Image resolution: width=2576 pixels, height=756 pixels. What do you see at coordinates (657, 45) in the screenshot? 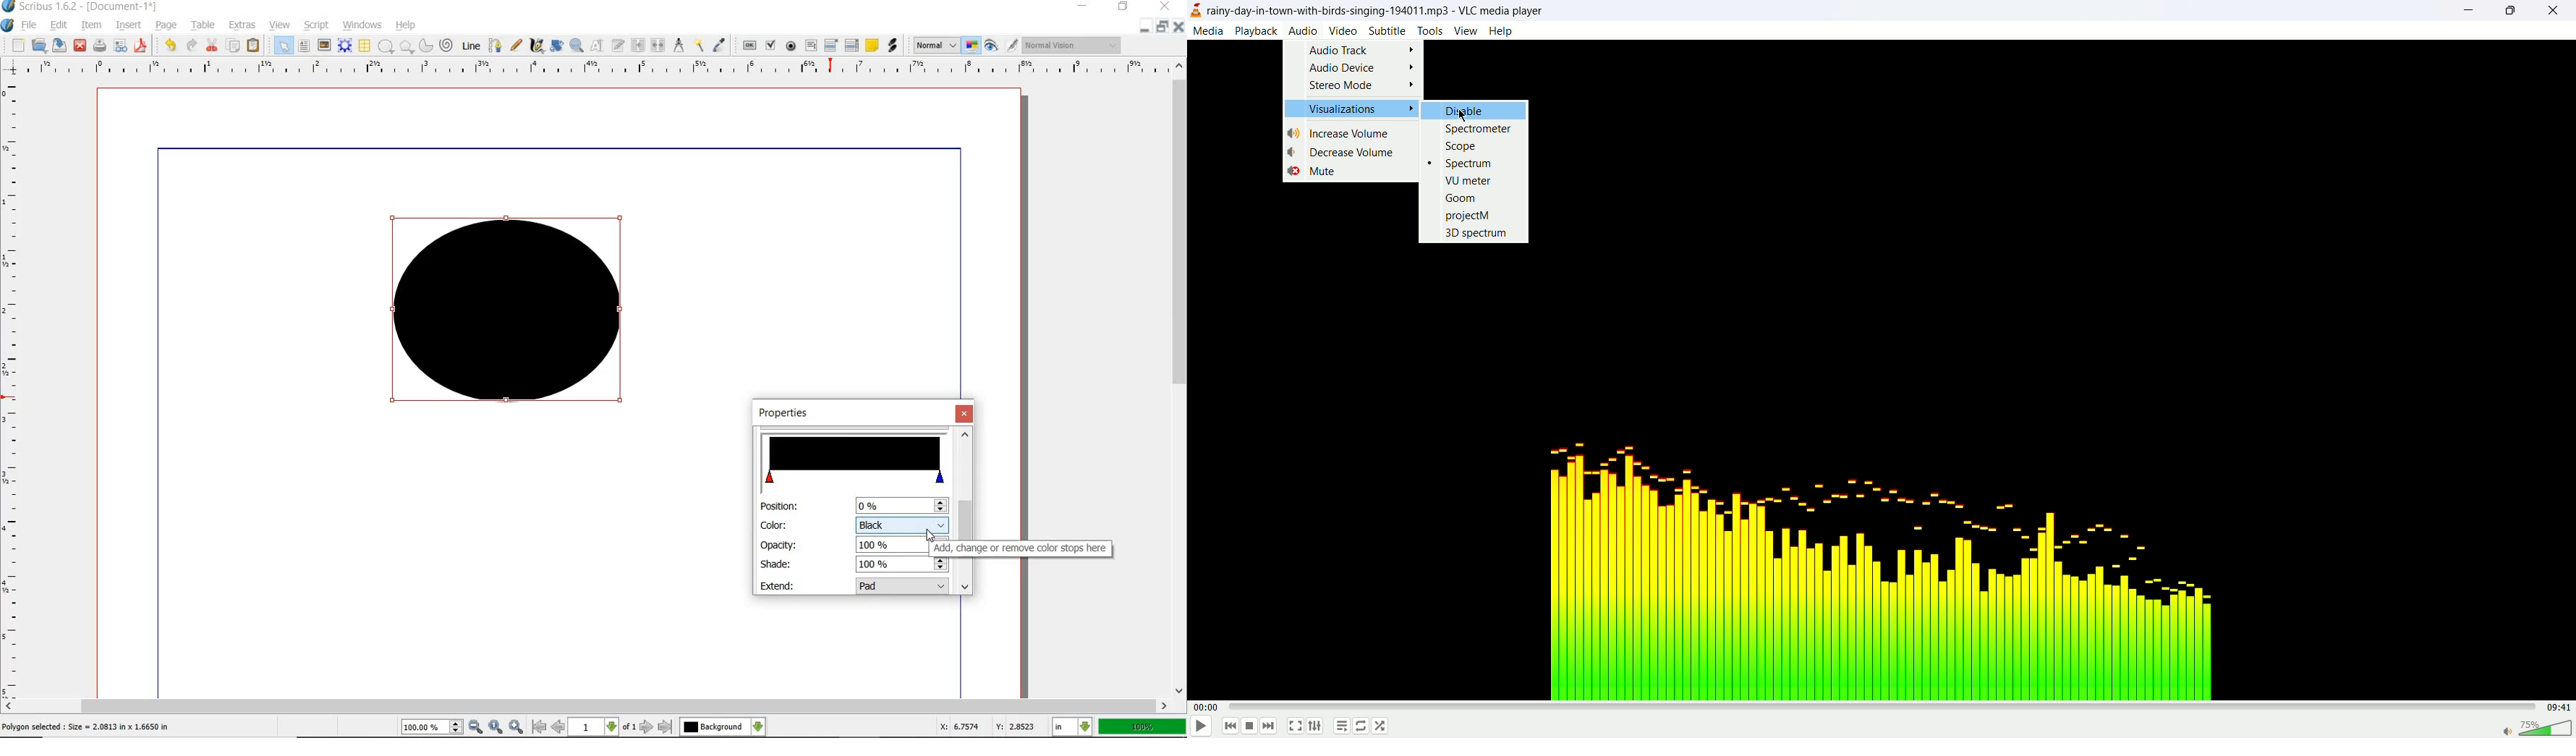
I see `UNLINK TEXT FRAME` at bounding box center [657, 45].